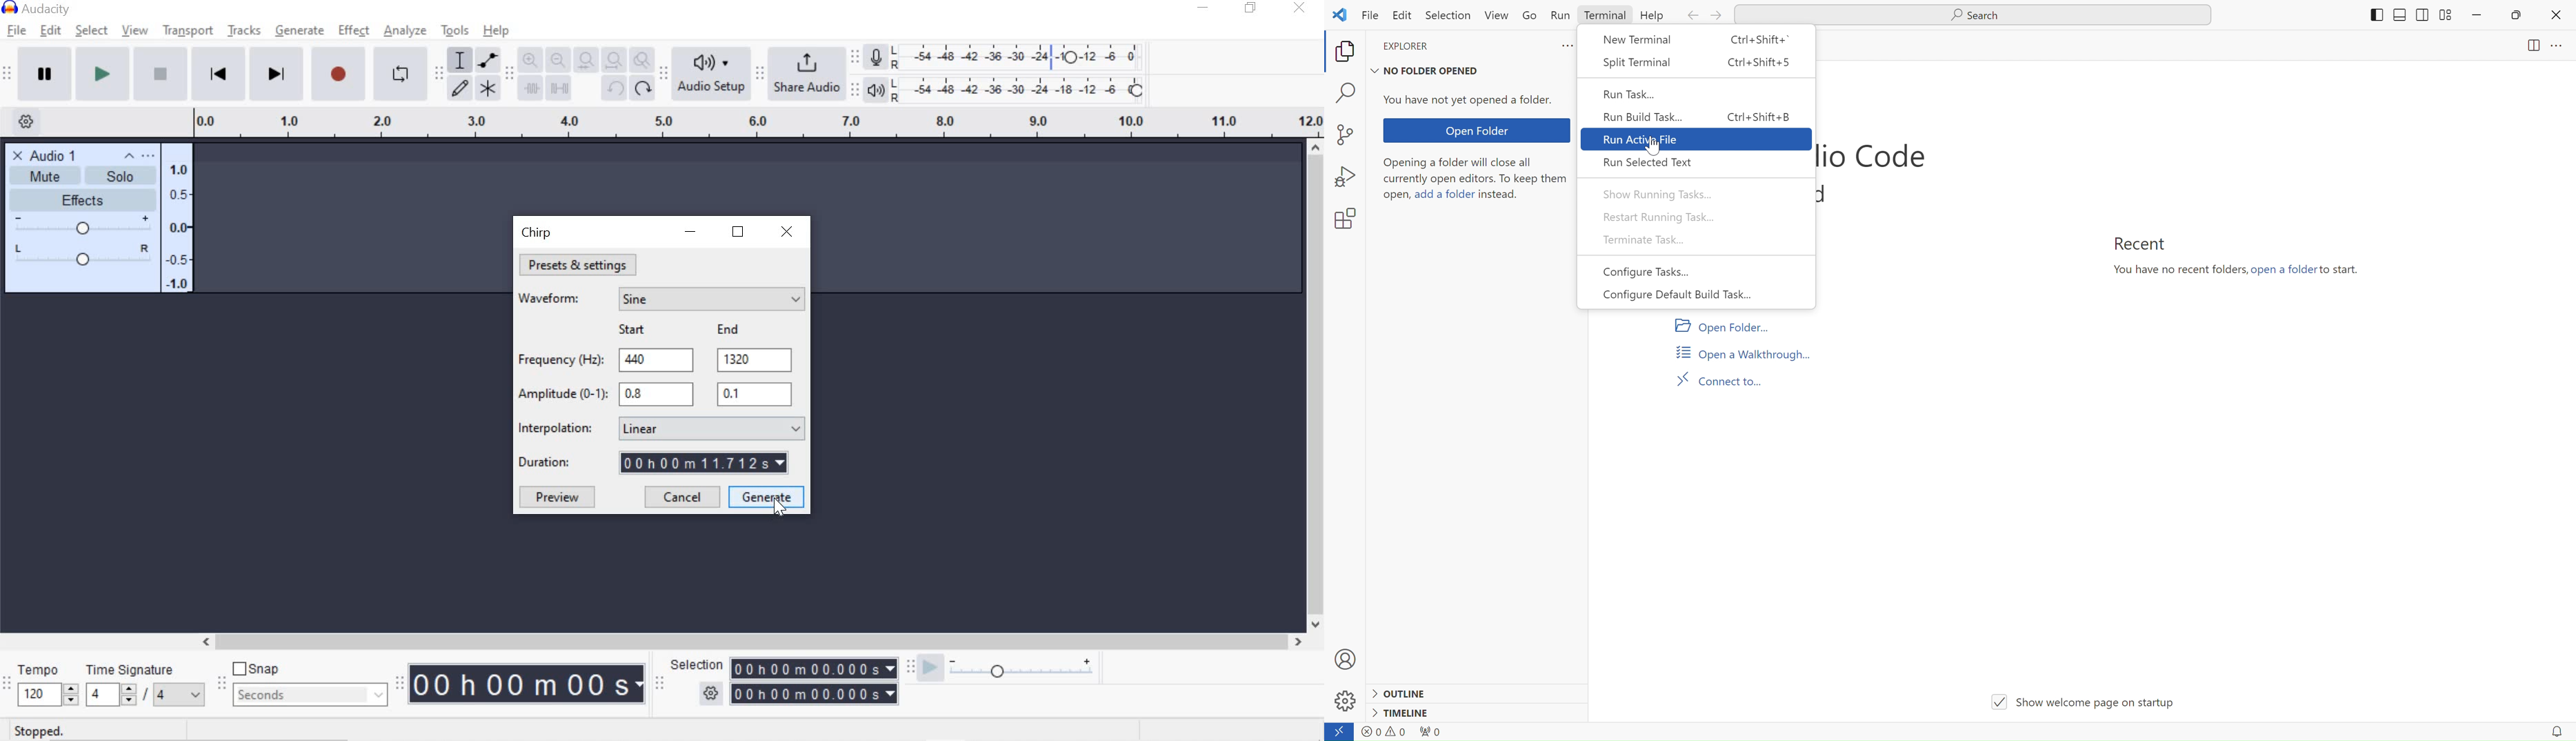 The height and width of the screenshot is (756, 2576). Describe the element at coordinates (758, 124) in the screenshot. I see `looping region` at that location.